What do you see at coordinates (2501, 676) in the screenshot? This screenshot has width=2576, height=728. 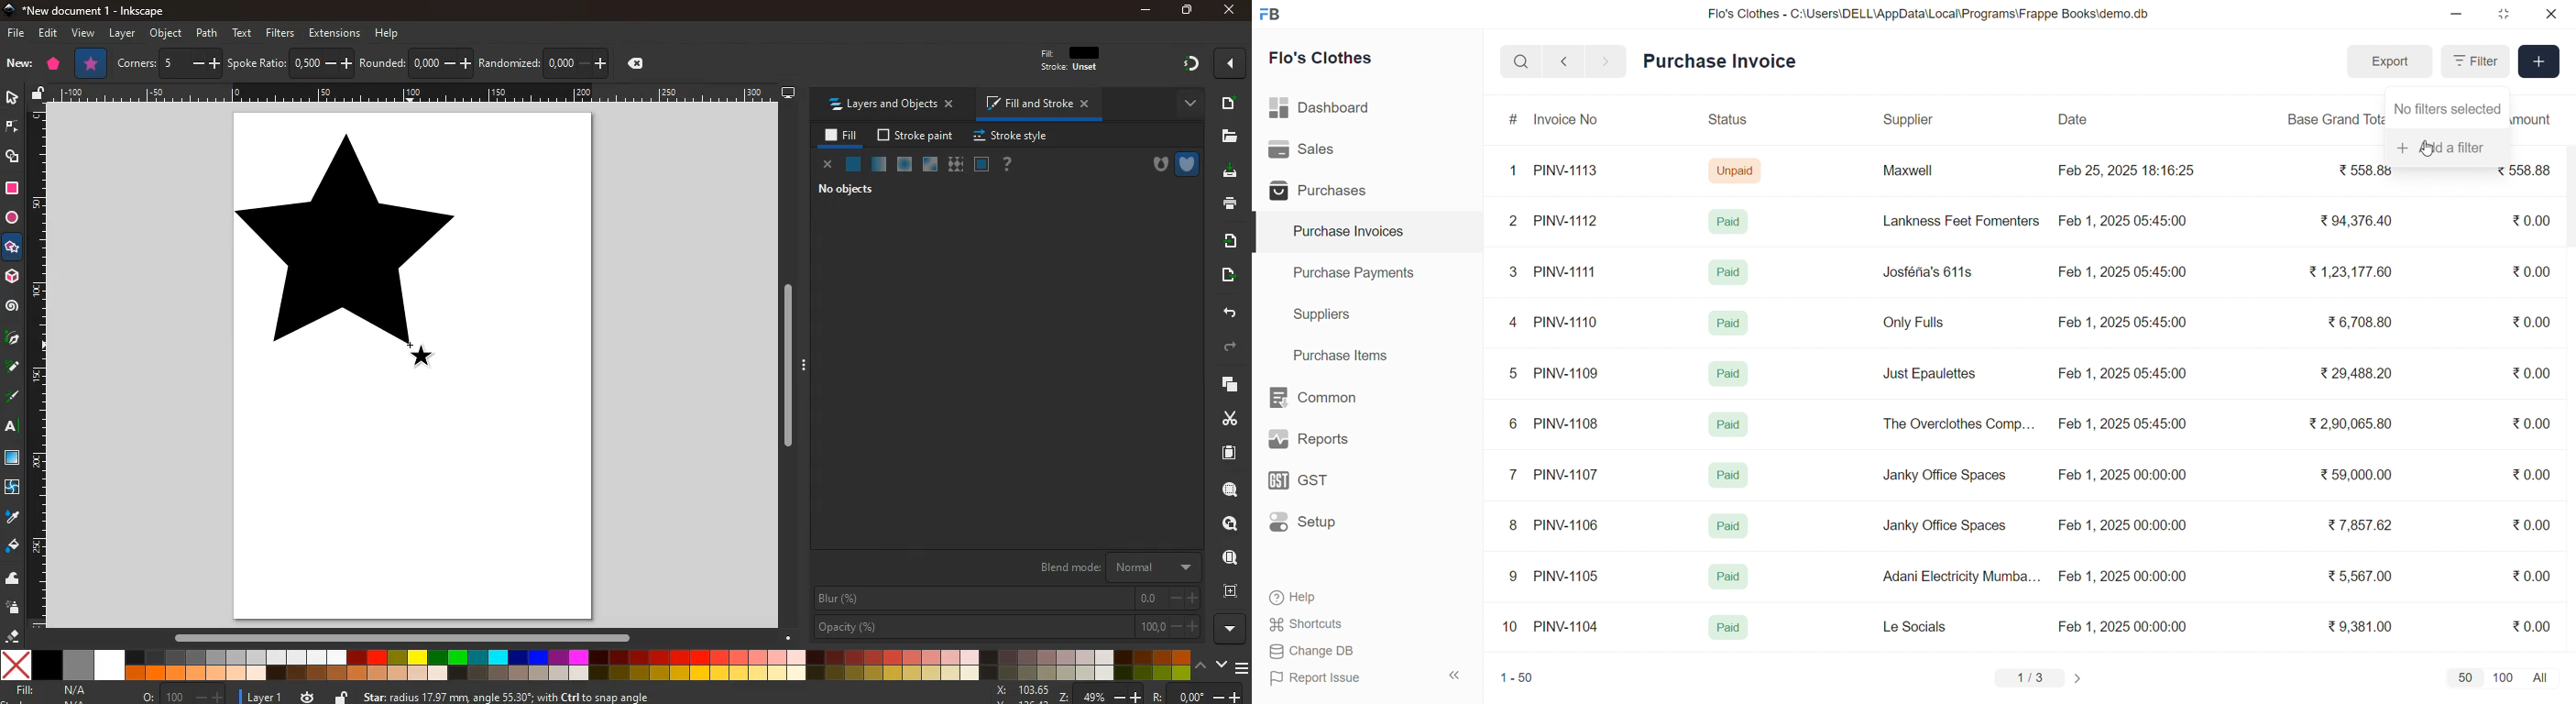 I see `100` at bounding box center [2501, 676].